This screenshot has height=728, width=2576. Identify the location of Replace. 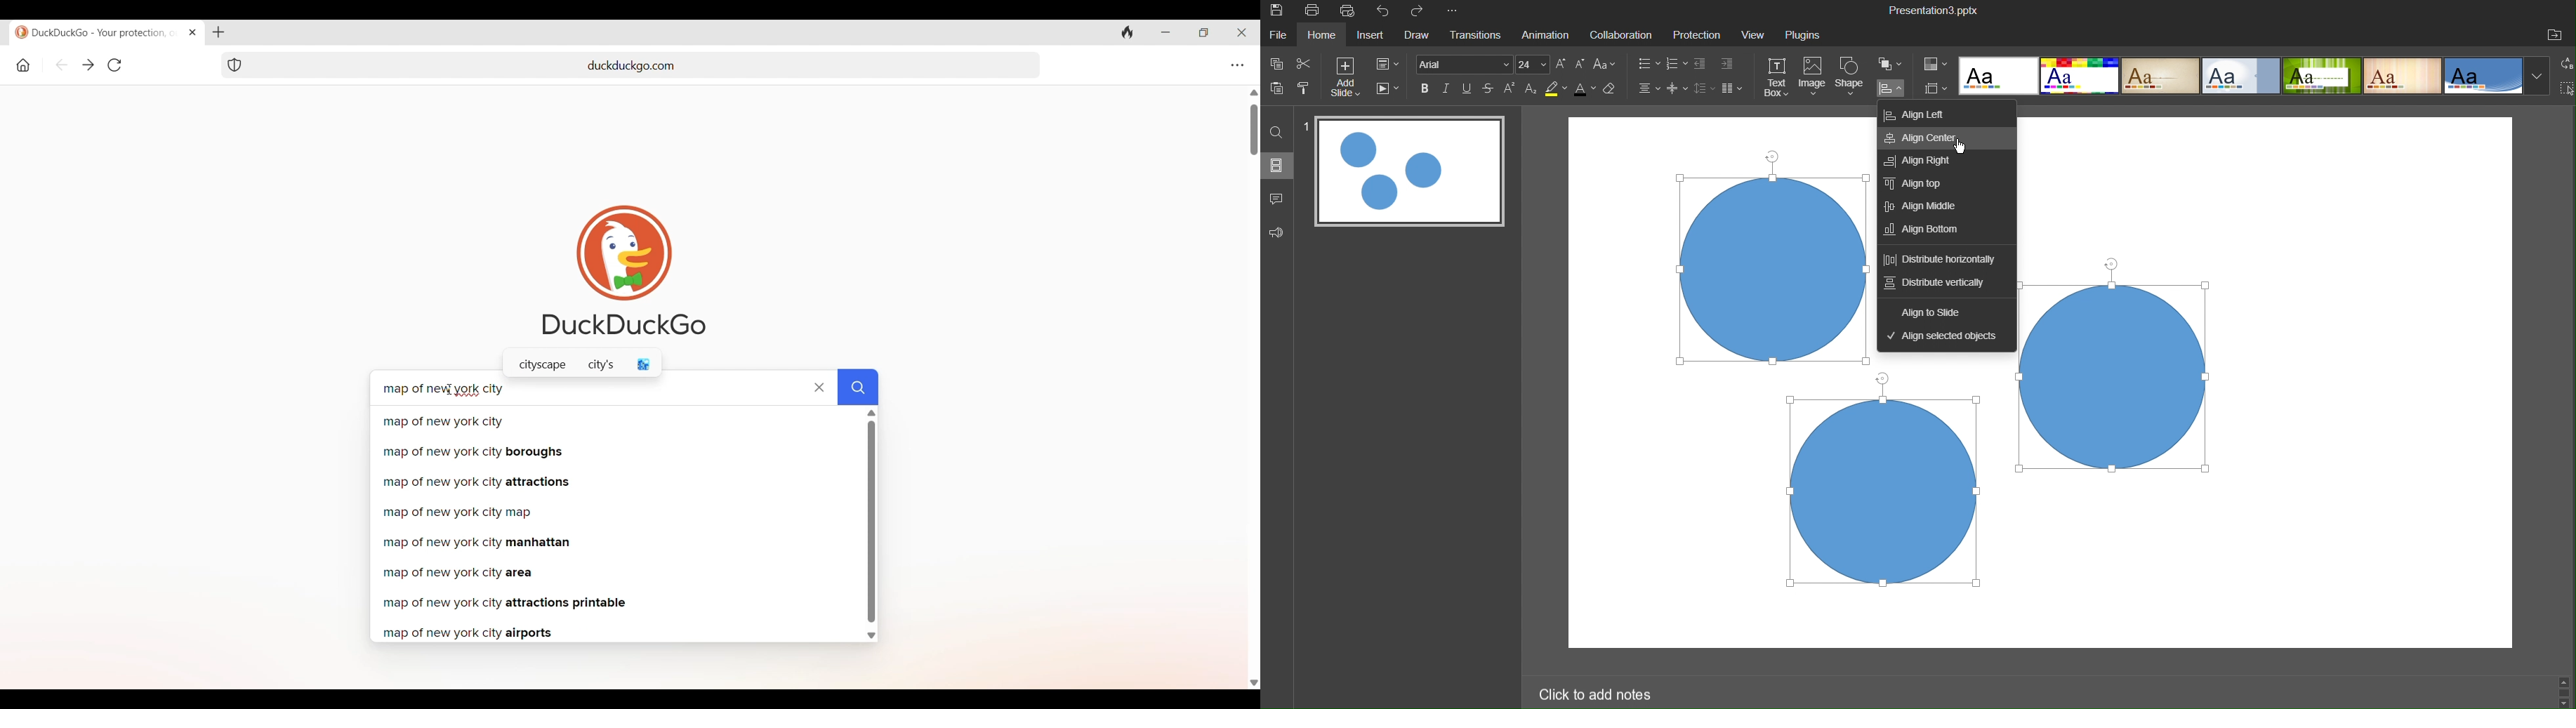
(2563, 67).